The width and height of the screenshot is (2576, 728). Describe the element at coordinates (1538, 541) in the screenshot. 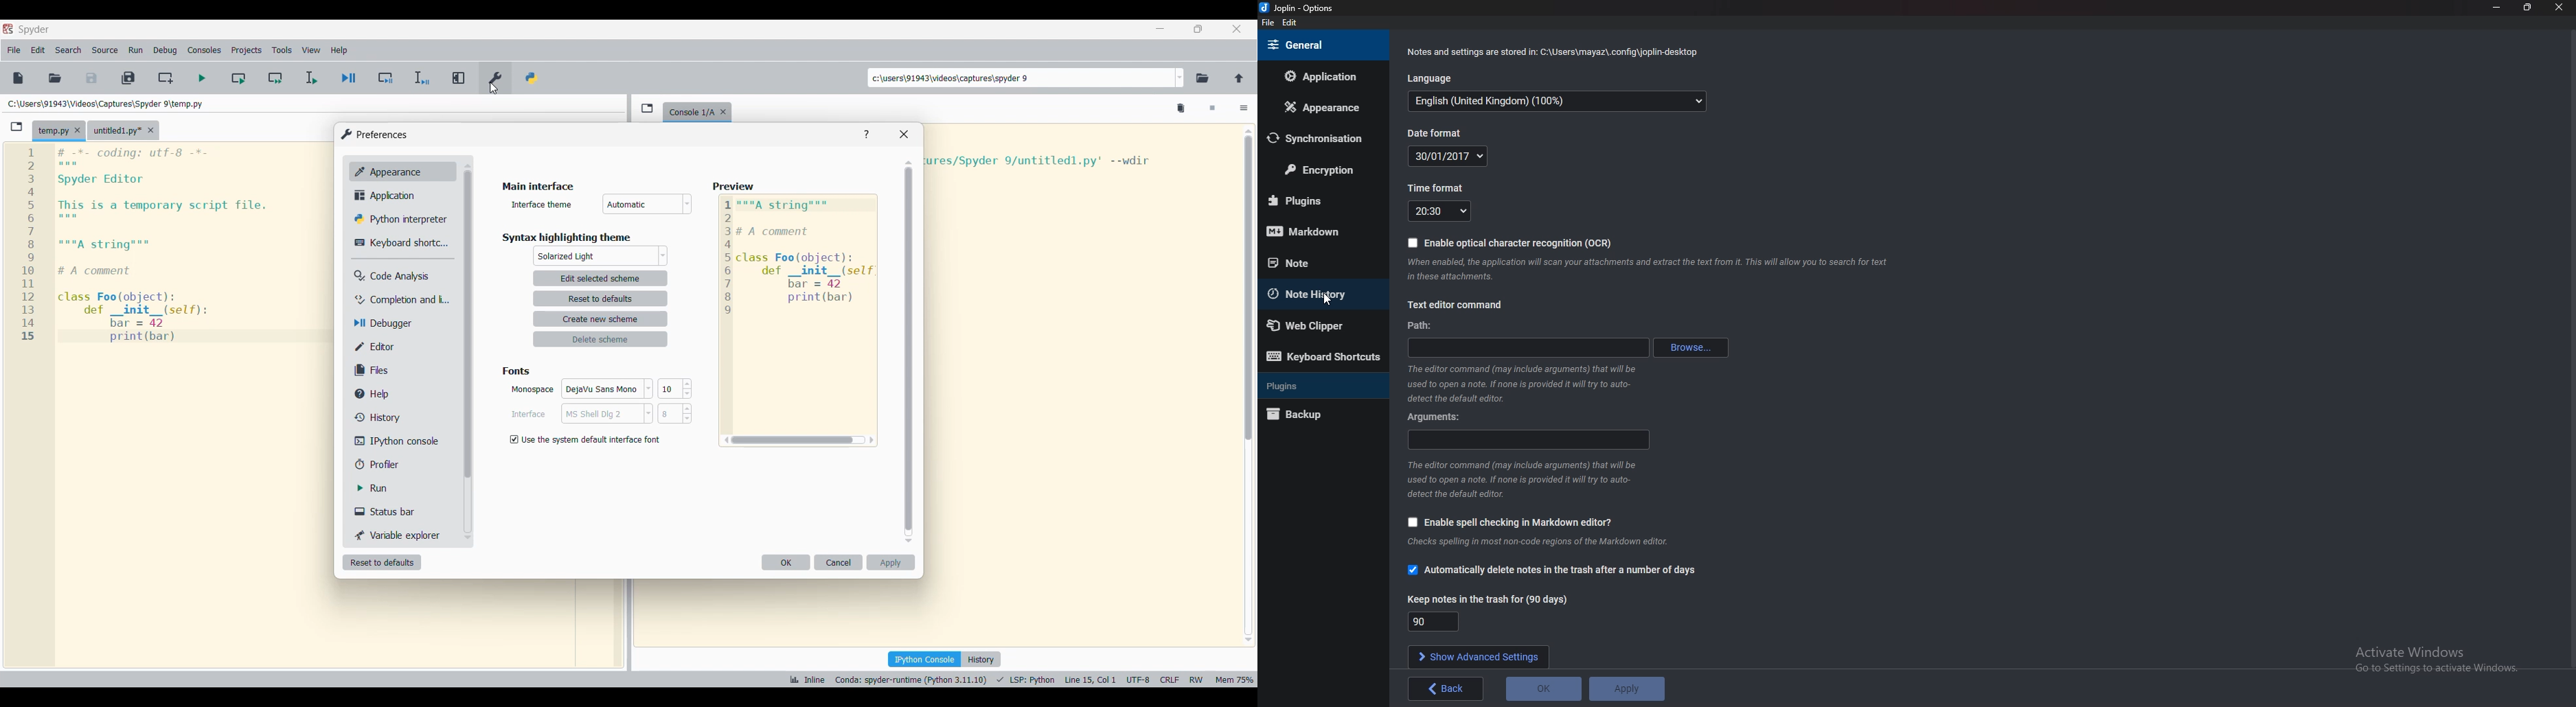

I see `Check spelling in most non-regions of the markdown editor` at that location.